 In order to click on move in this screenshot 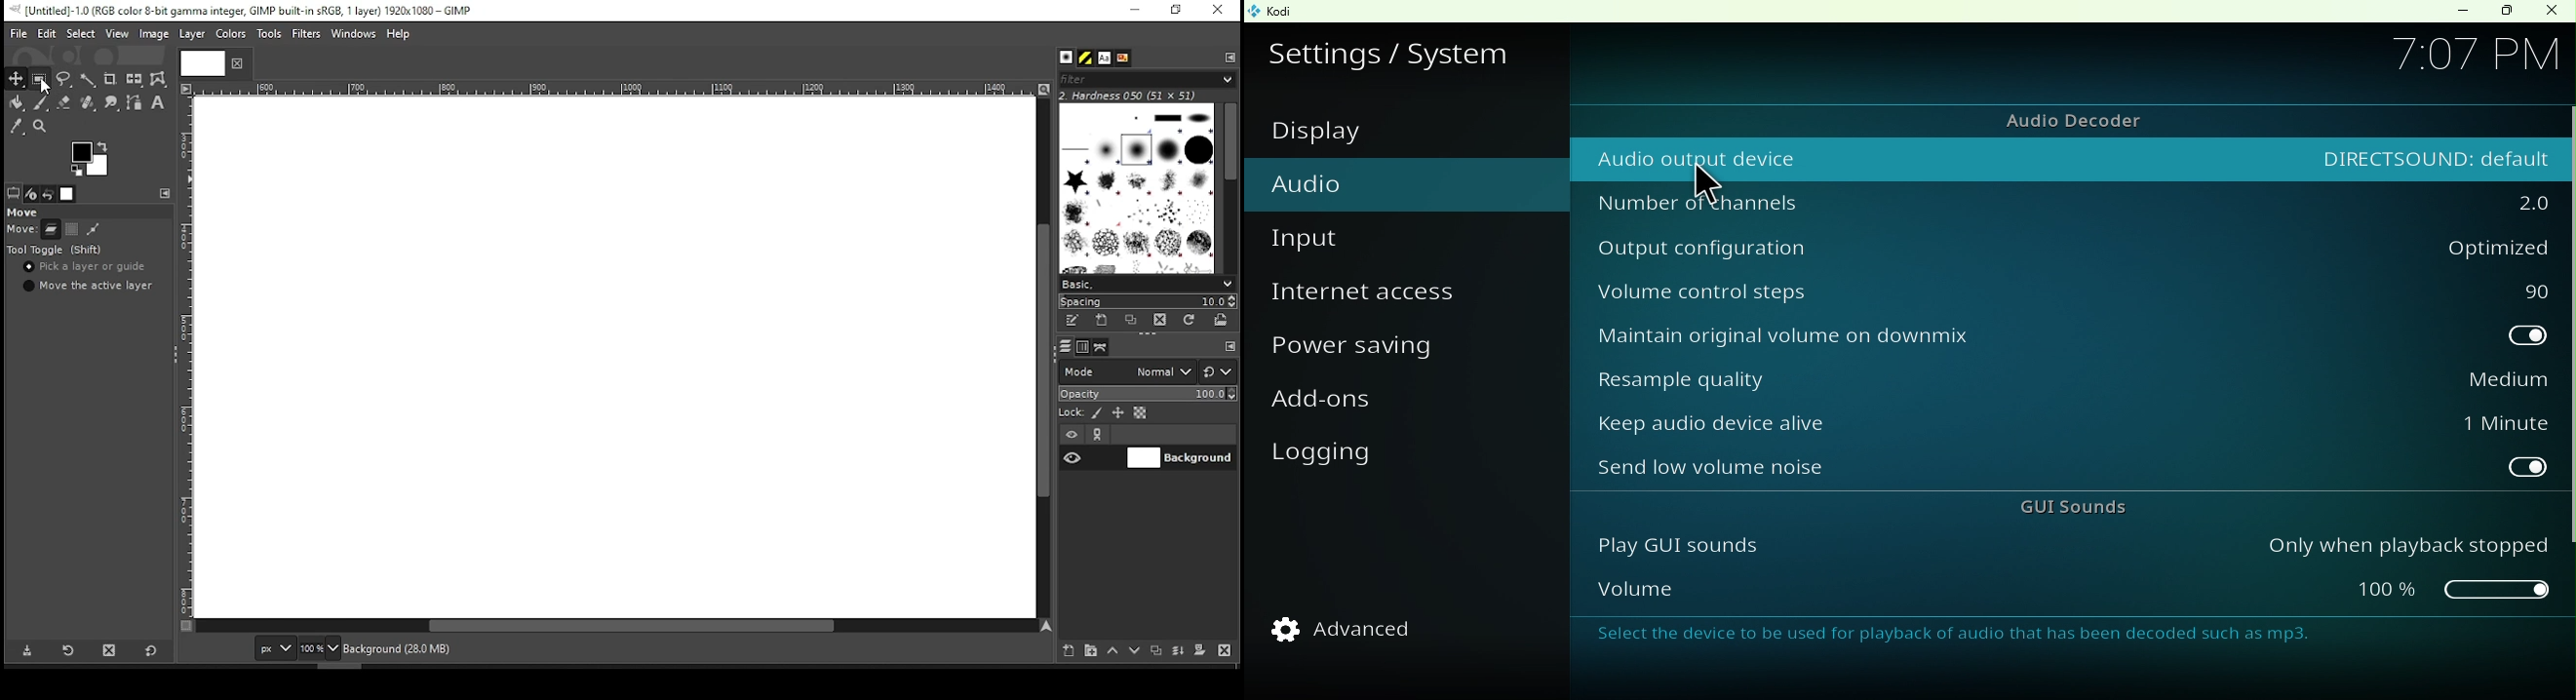, I will do `click(23, 212)`.